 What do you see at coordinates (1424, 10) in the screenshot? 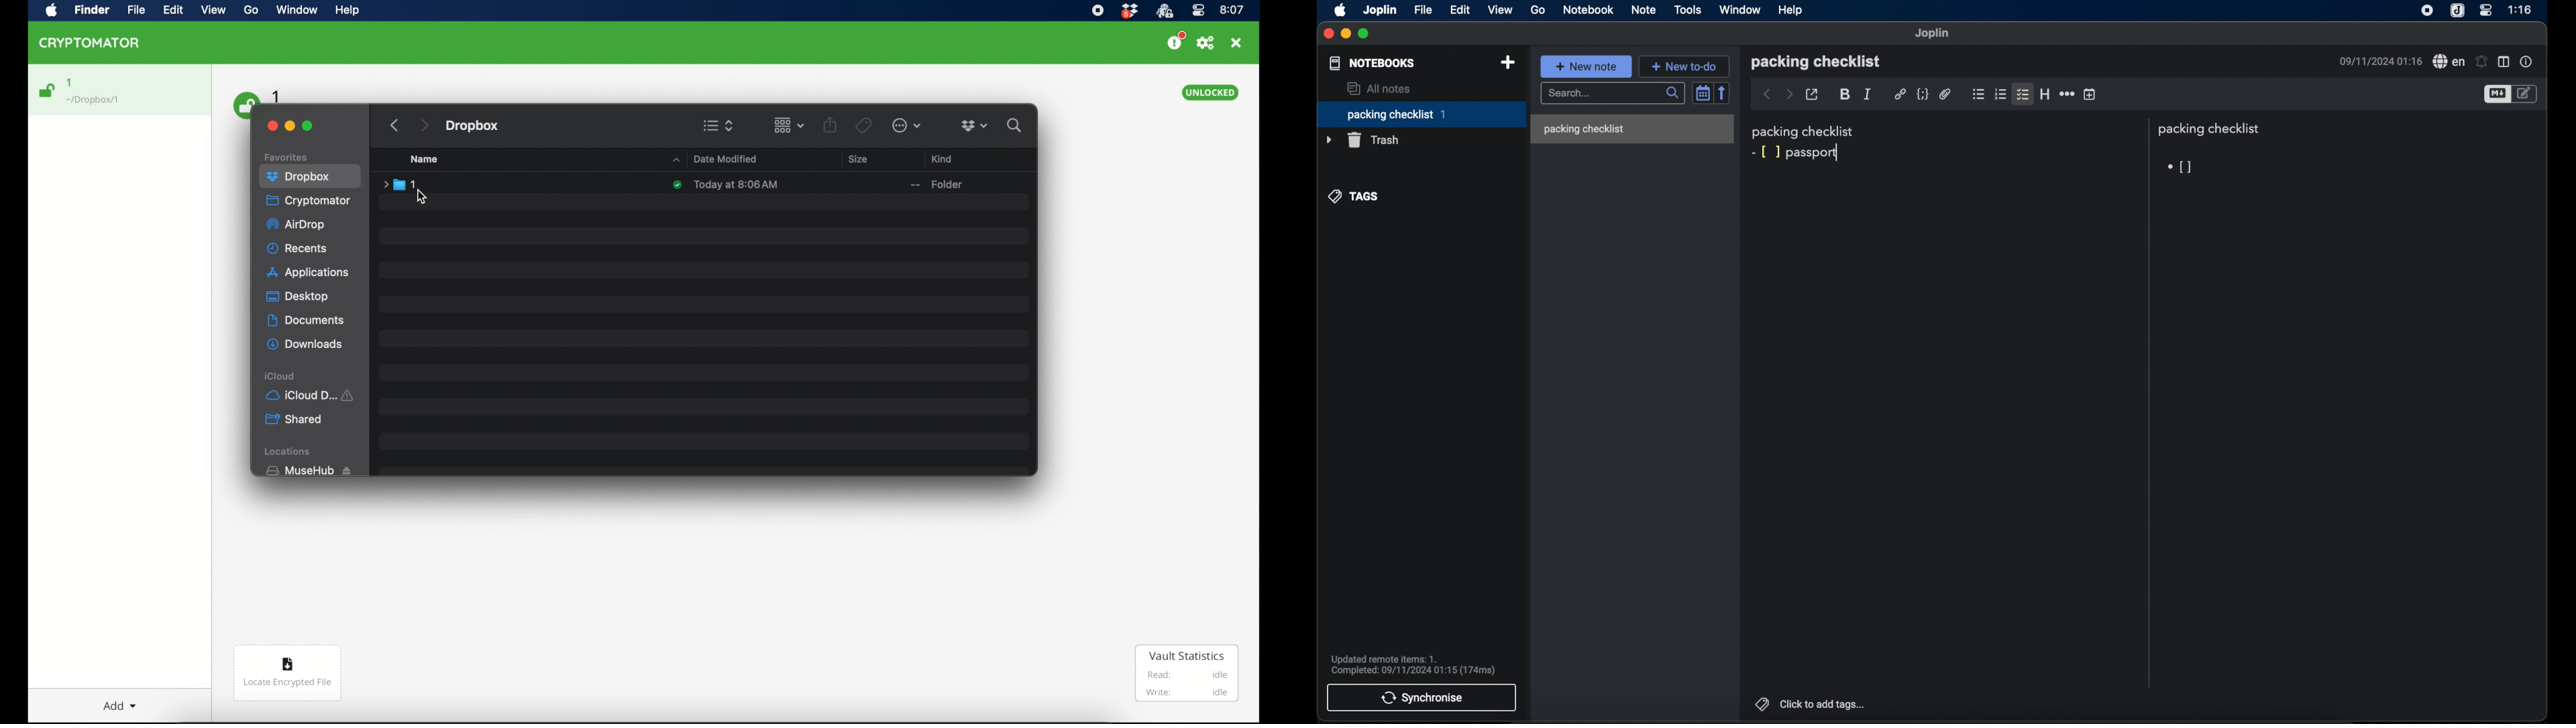
I see `file` at bounding box center [1424, 10].